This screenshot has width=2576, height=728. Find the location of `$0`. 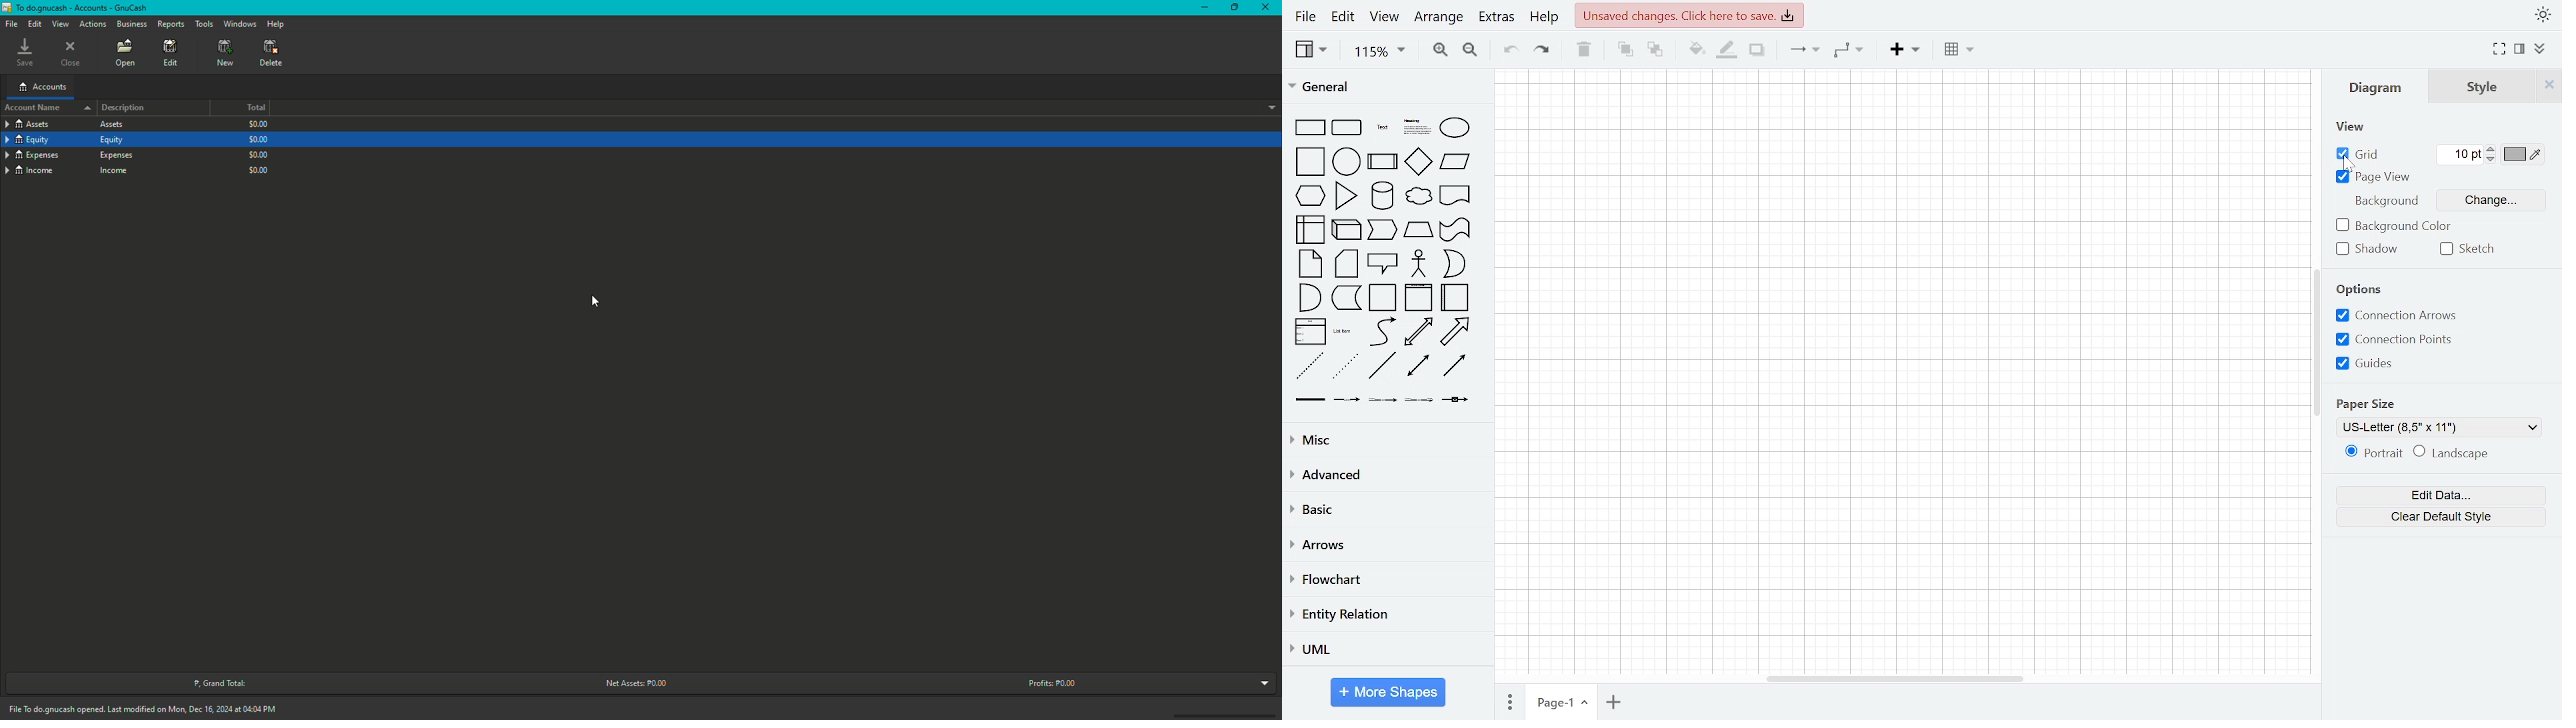

$0 is located at coordinates (258, 168).